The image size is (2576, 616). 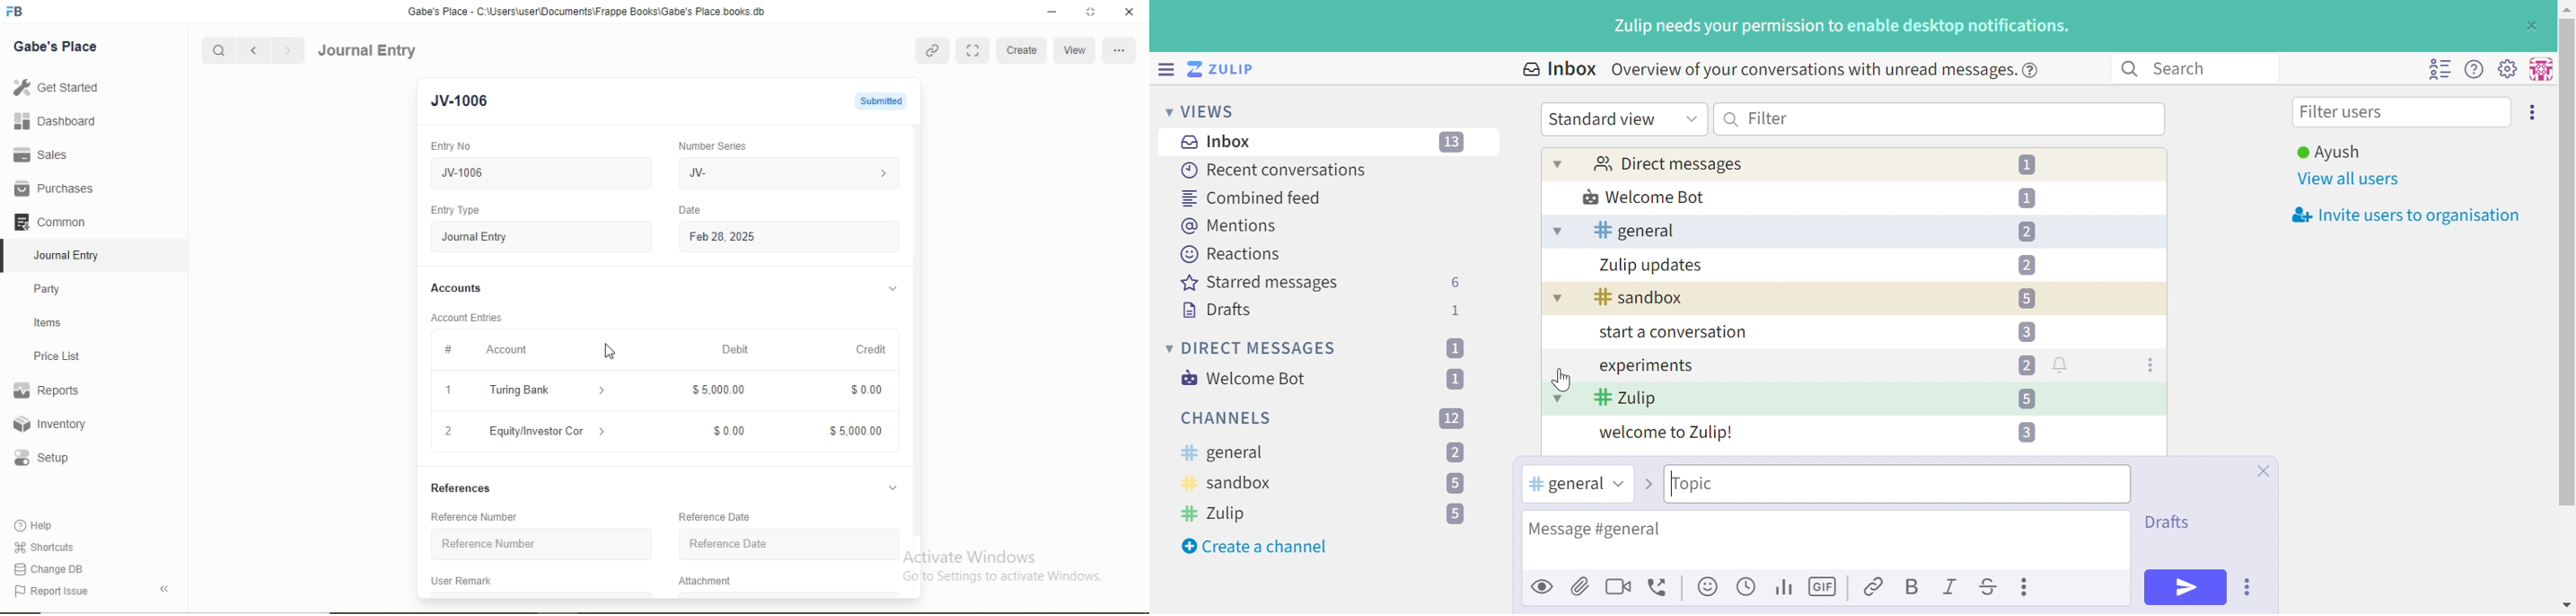 I want to click on Drop Down, so click(x=1617, y=484).